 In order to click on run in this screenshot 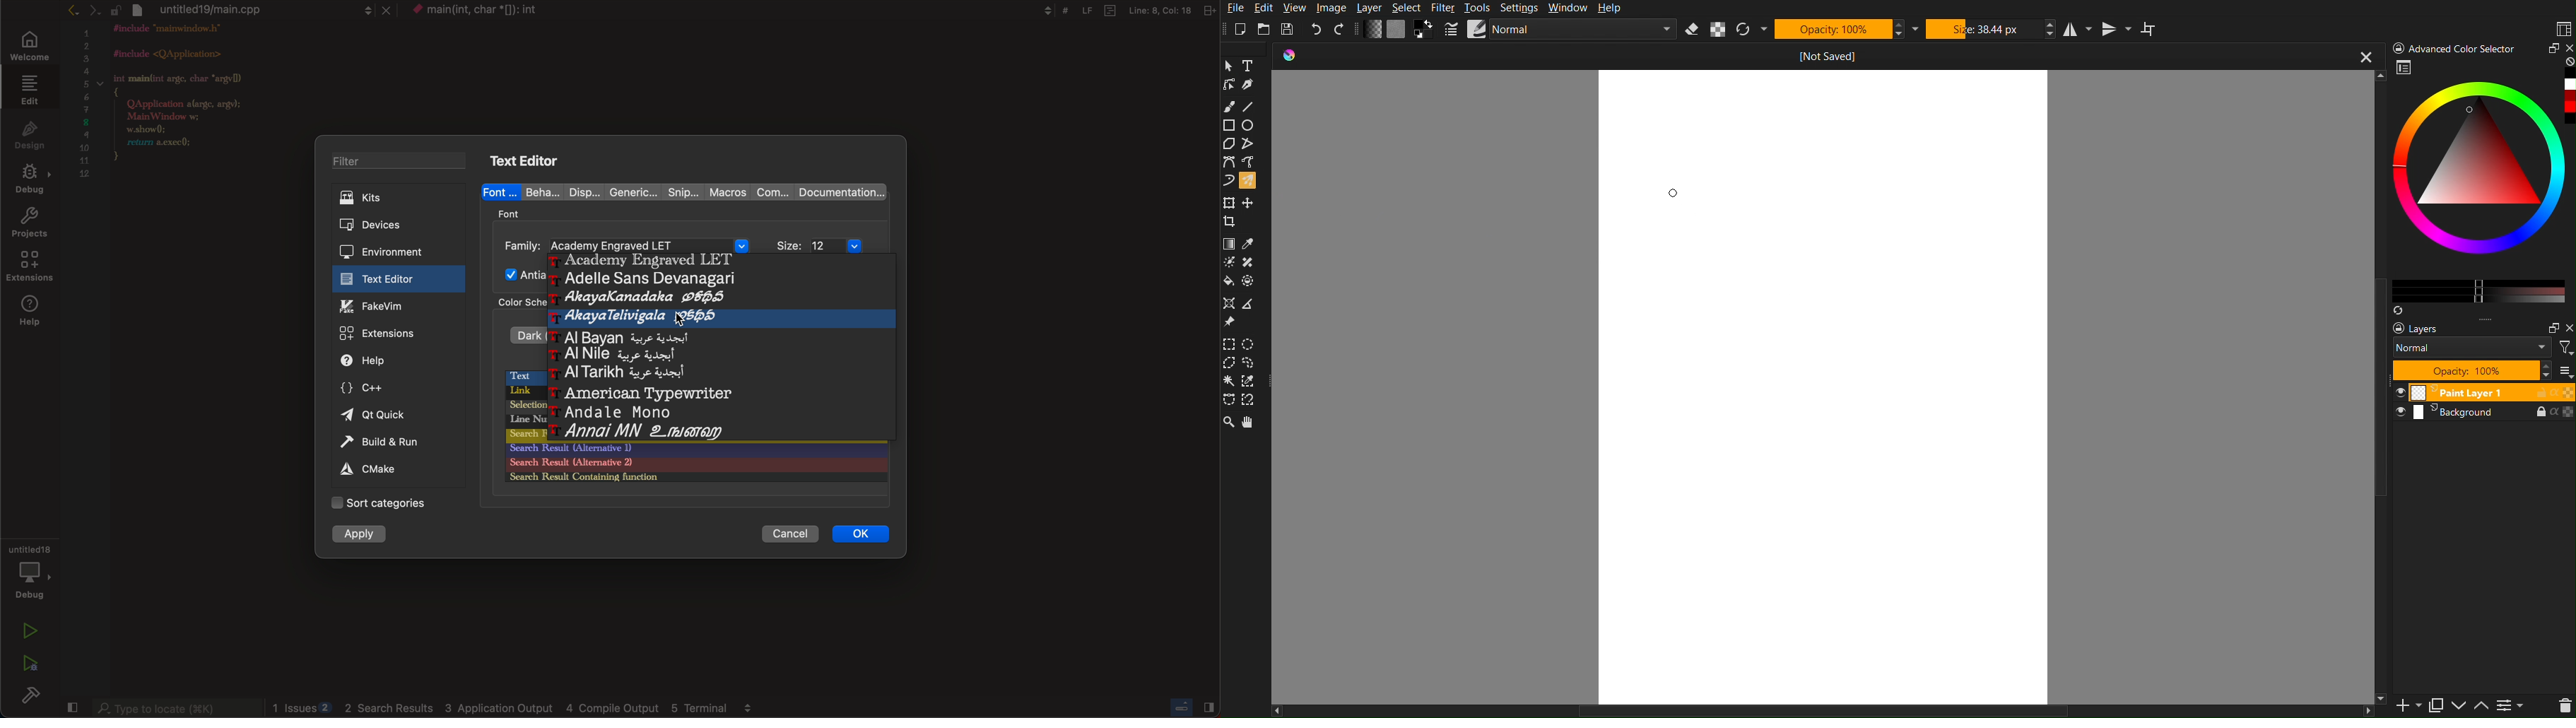, I will do `click(26, 632)`.